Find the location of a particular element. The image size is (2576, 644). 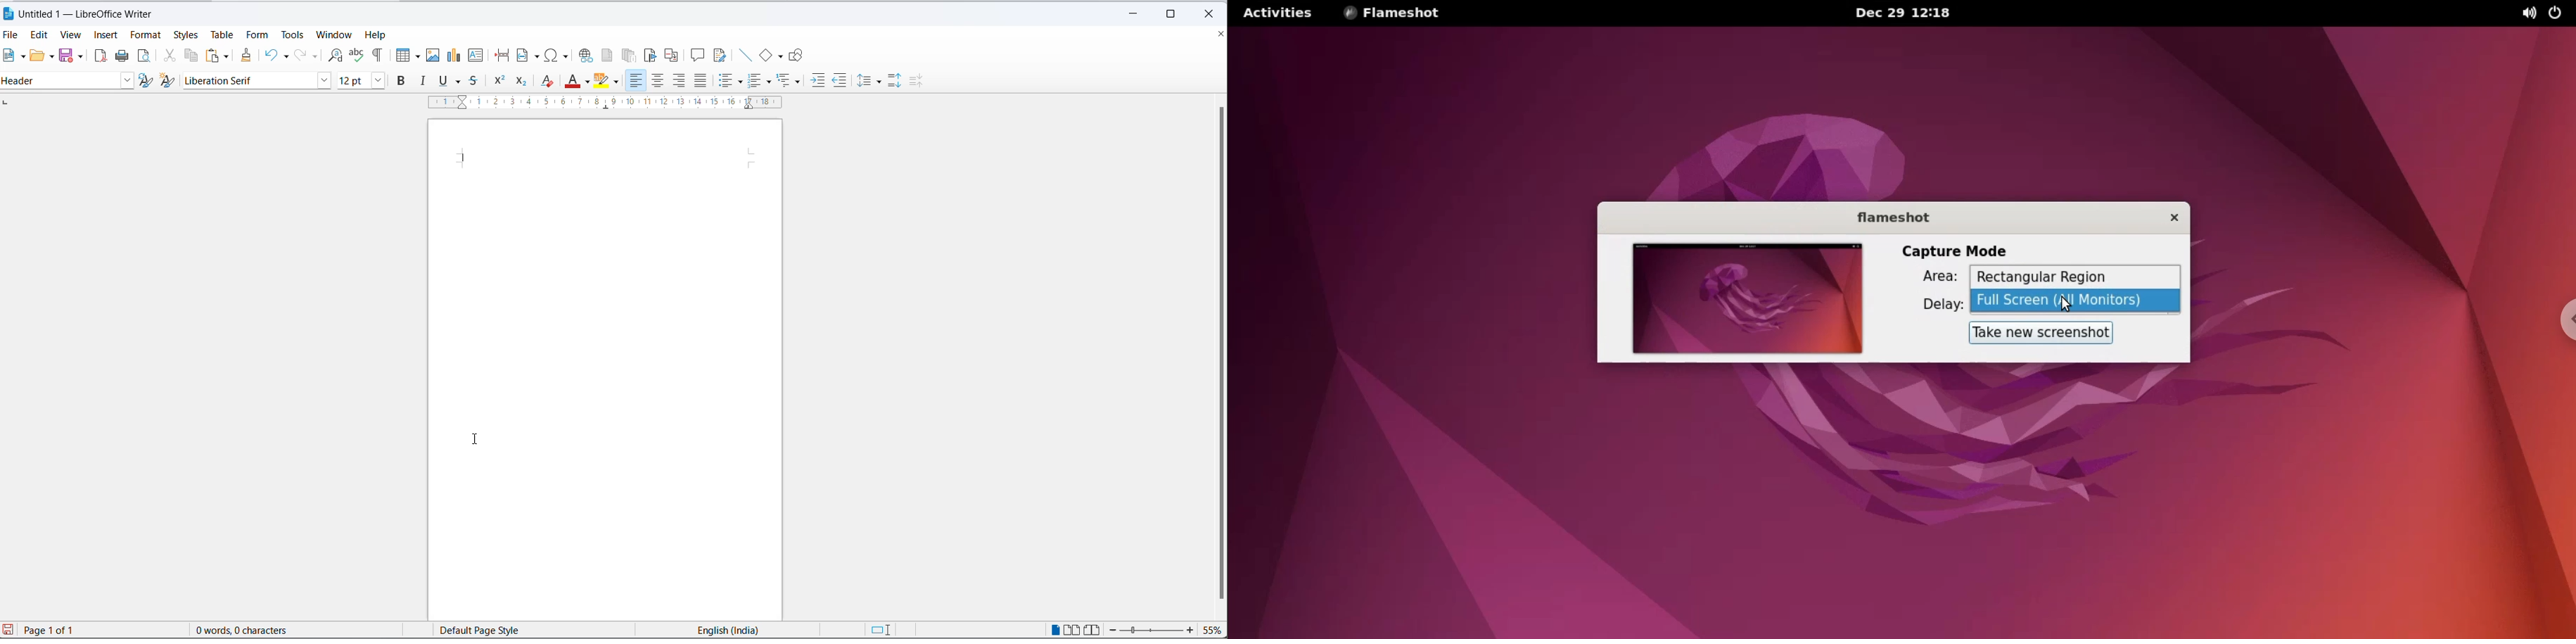

edit is located at coordinates (40, 34).